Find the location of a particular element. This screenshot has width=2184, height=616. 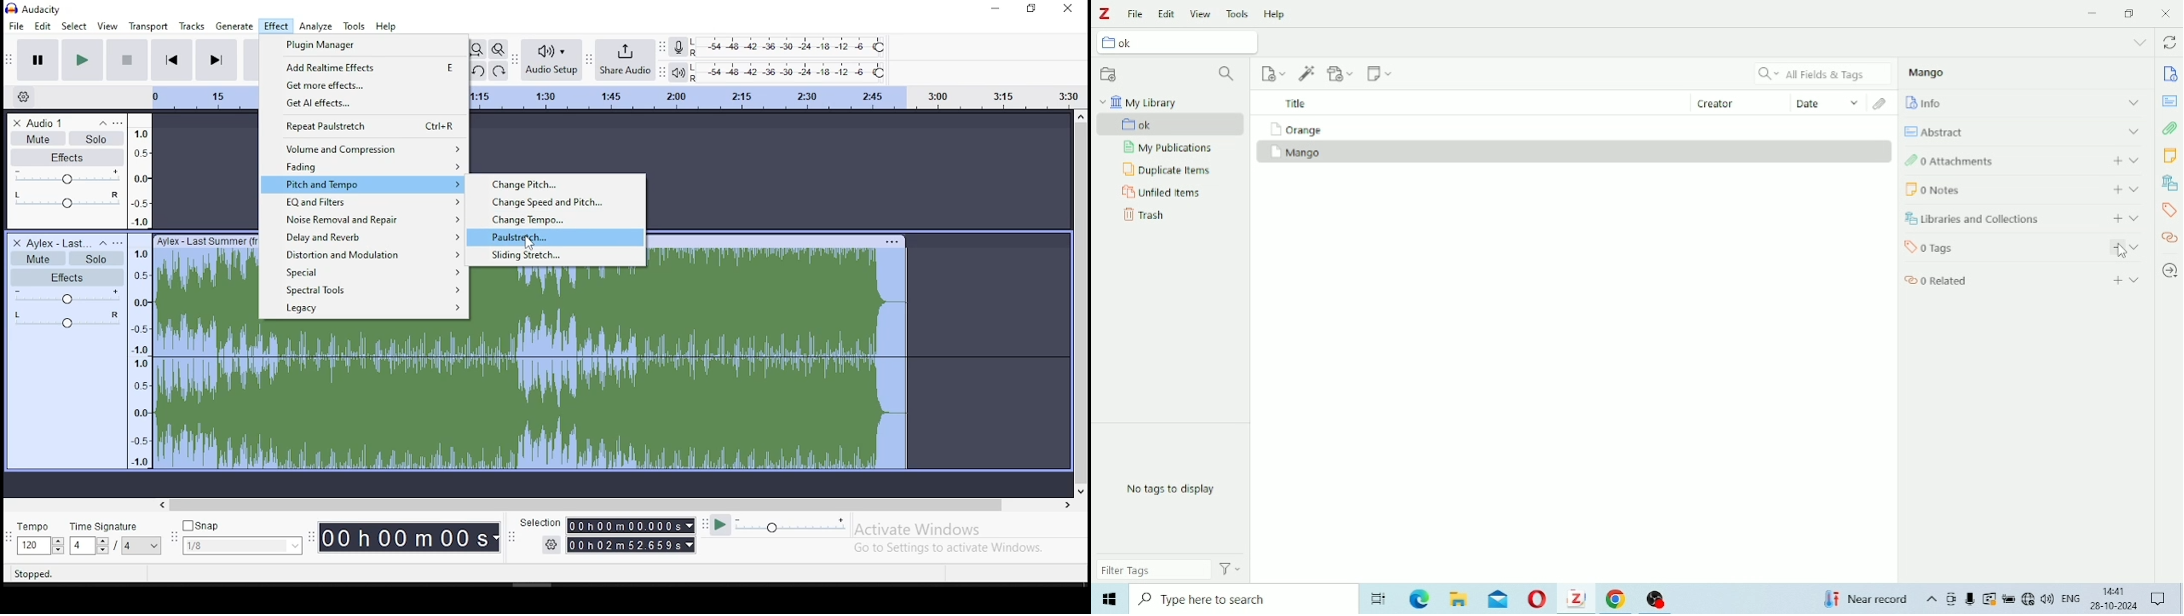

solo is located at coordinates (99, 139).